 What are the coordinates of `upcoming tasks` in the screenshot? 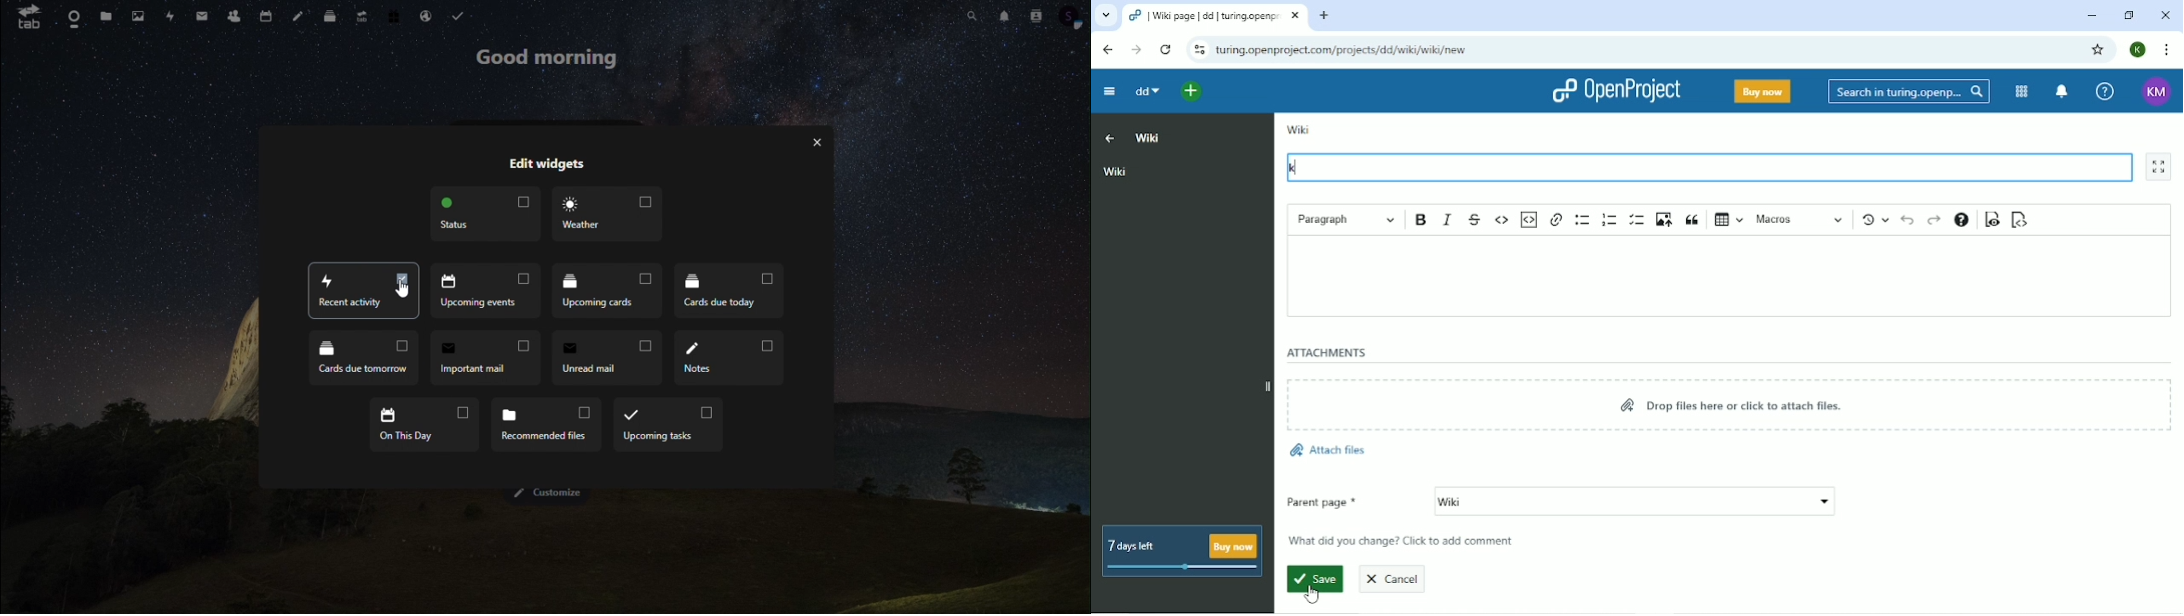 It's located at (605, 289).